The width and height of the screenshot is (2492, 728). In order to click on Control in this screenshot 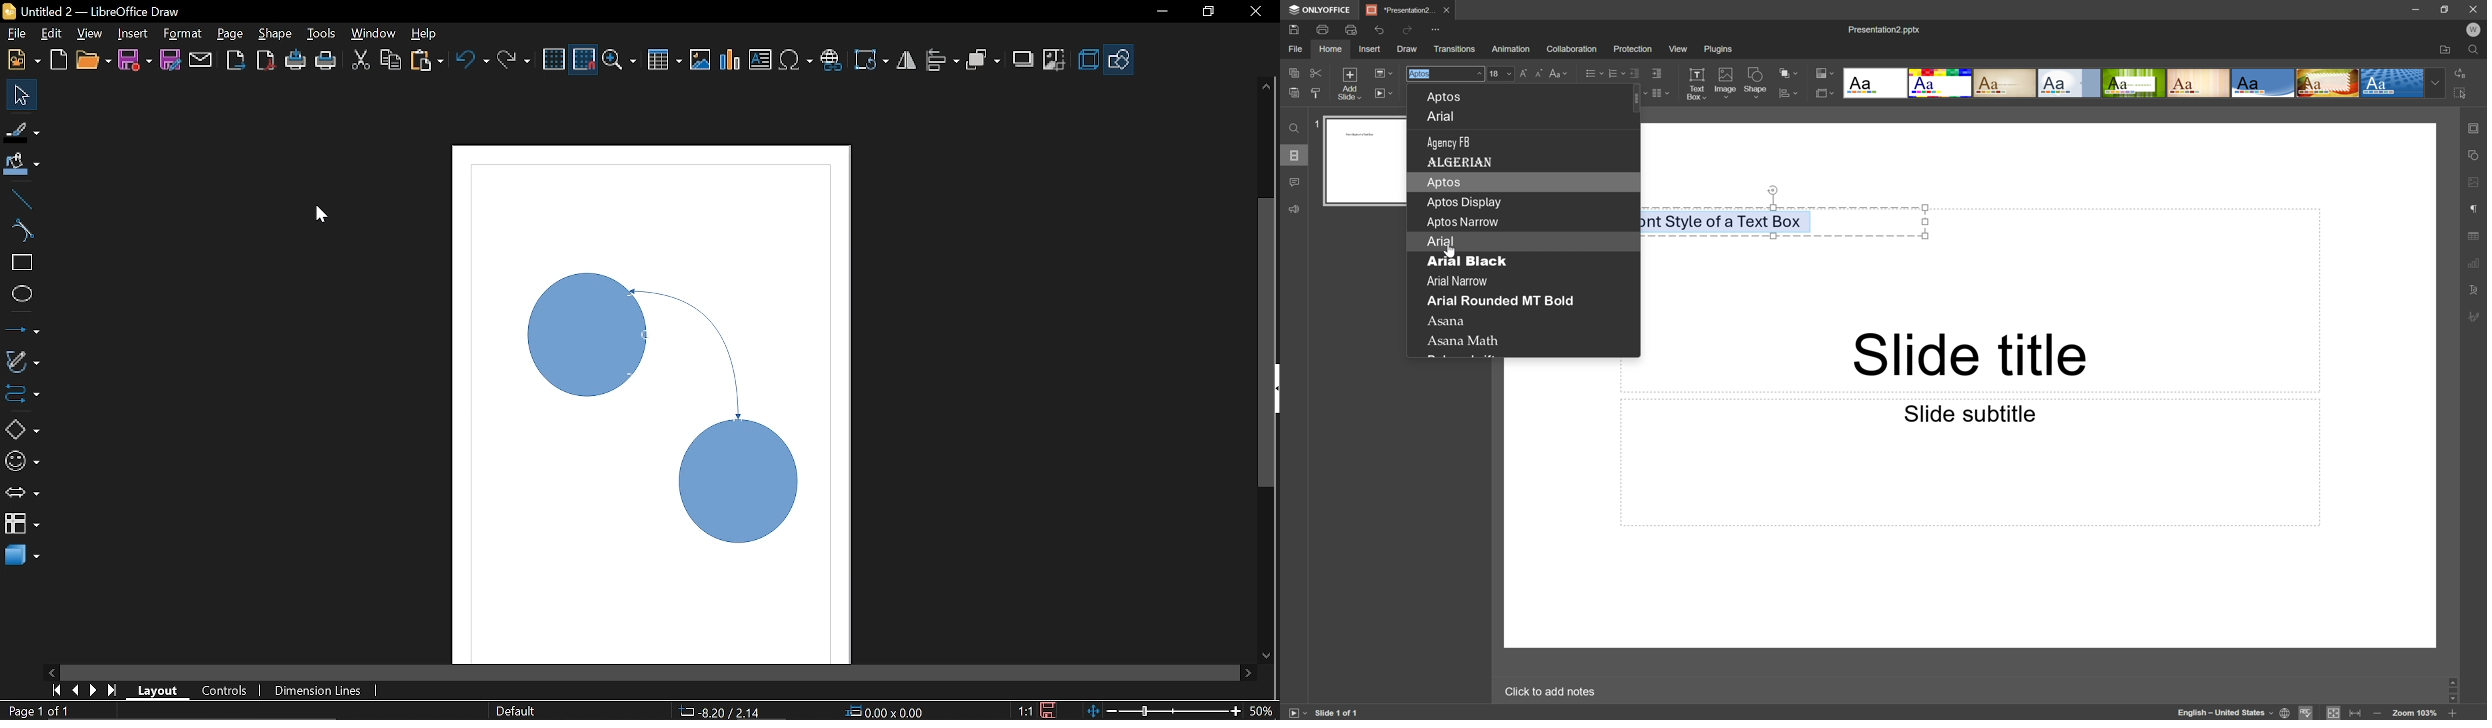, I will do `click(230, 691)`.